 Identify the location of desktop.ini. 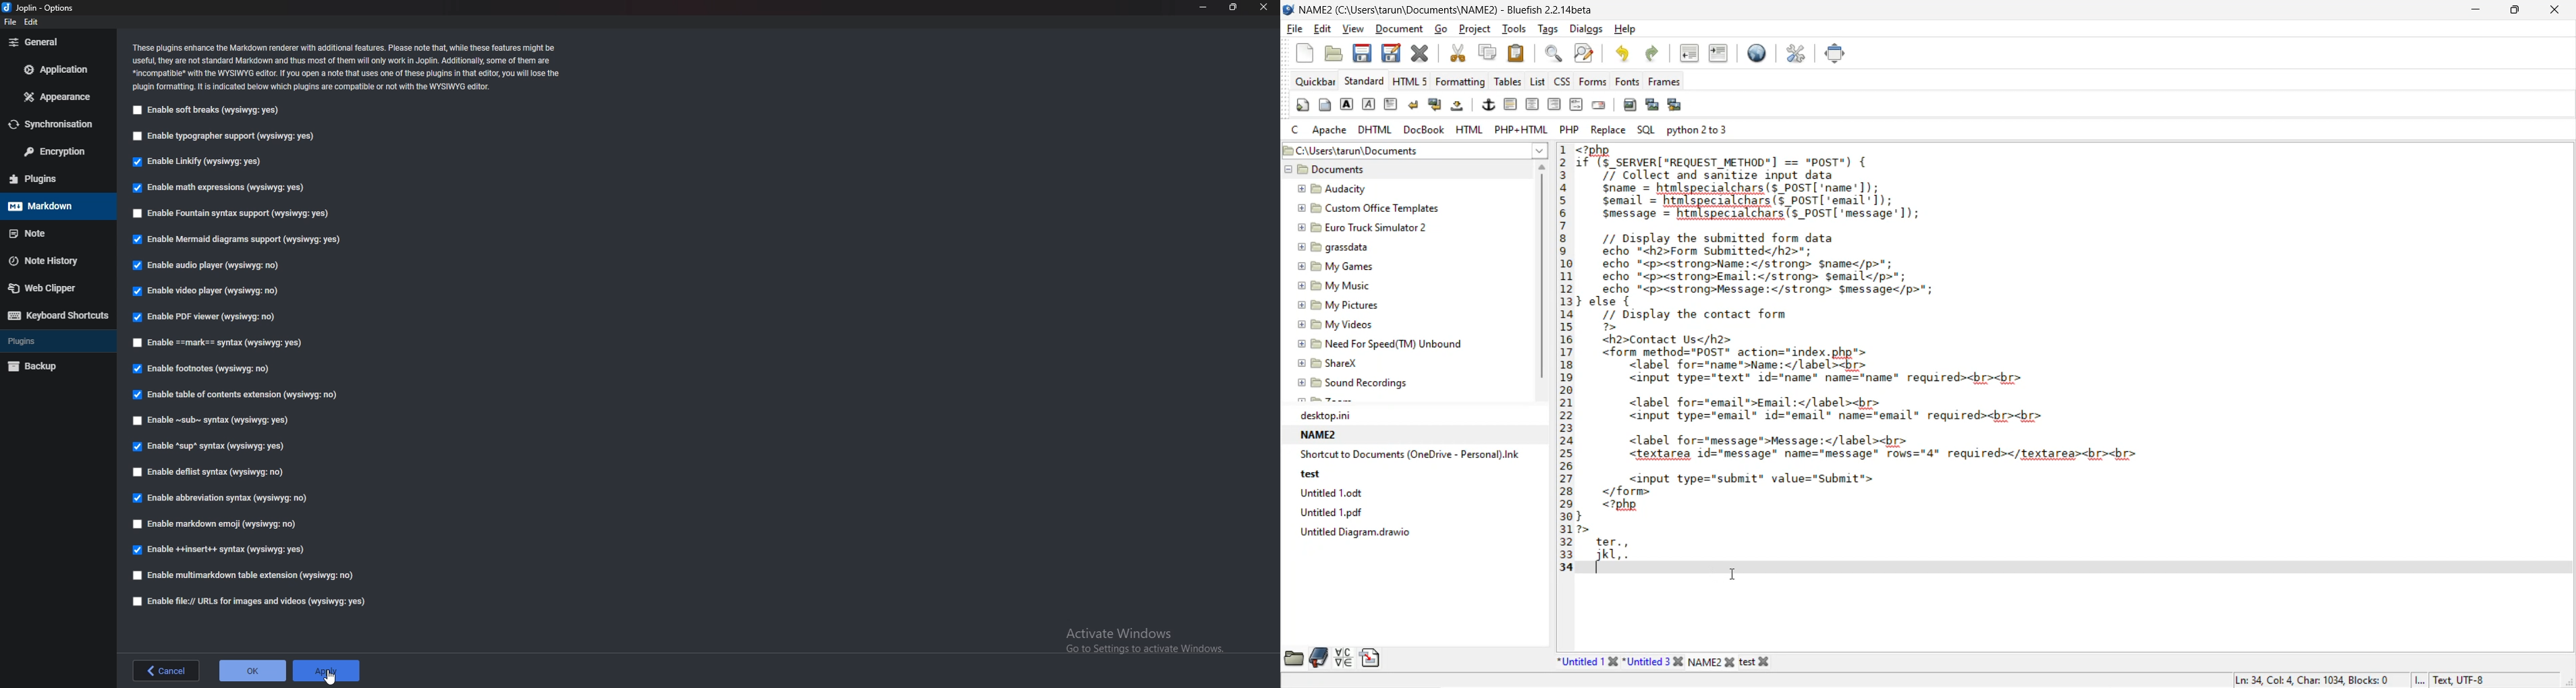
(1334, 415).